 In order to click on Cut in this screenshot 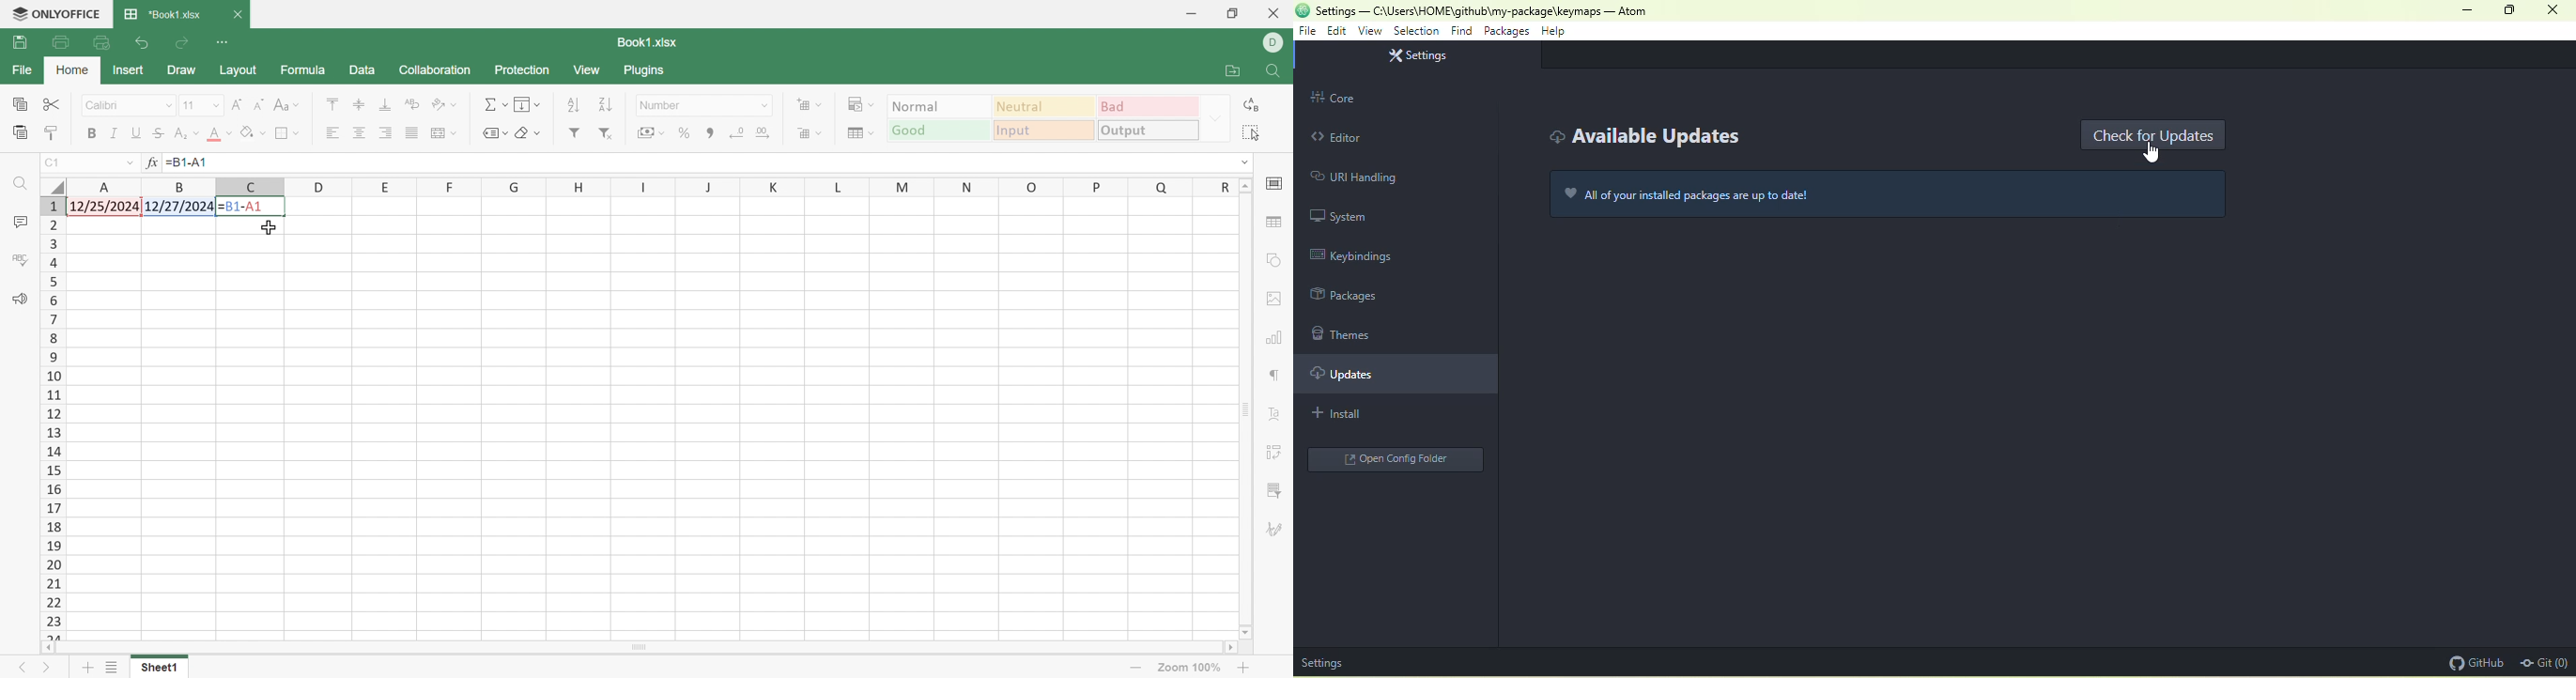, I will do `click(54, 106)`.